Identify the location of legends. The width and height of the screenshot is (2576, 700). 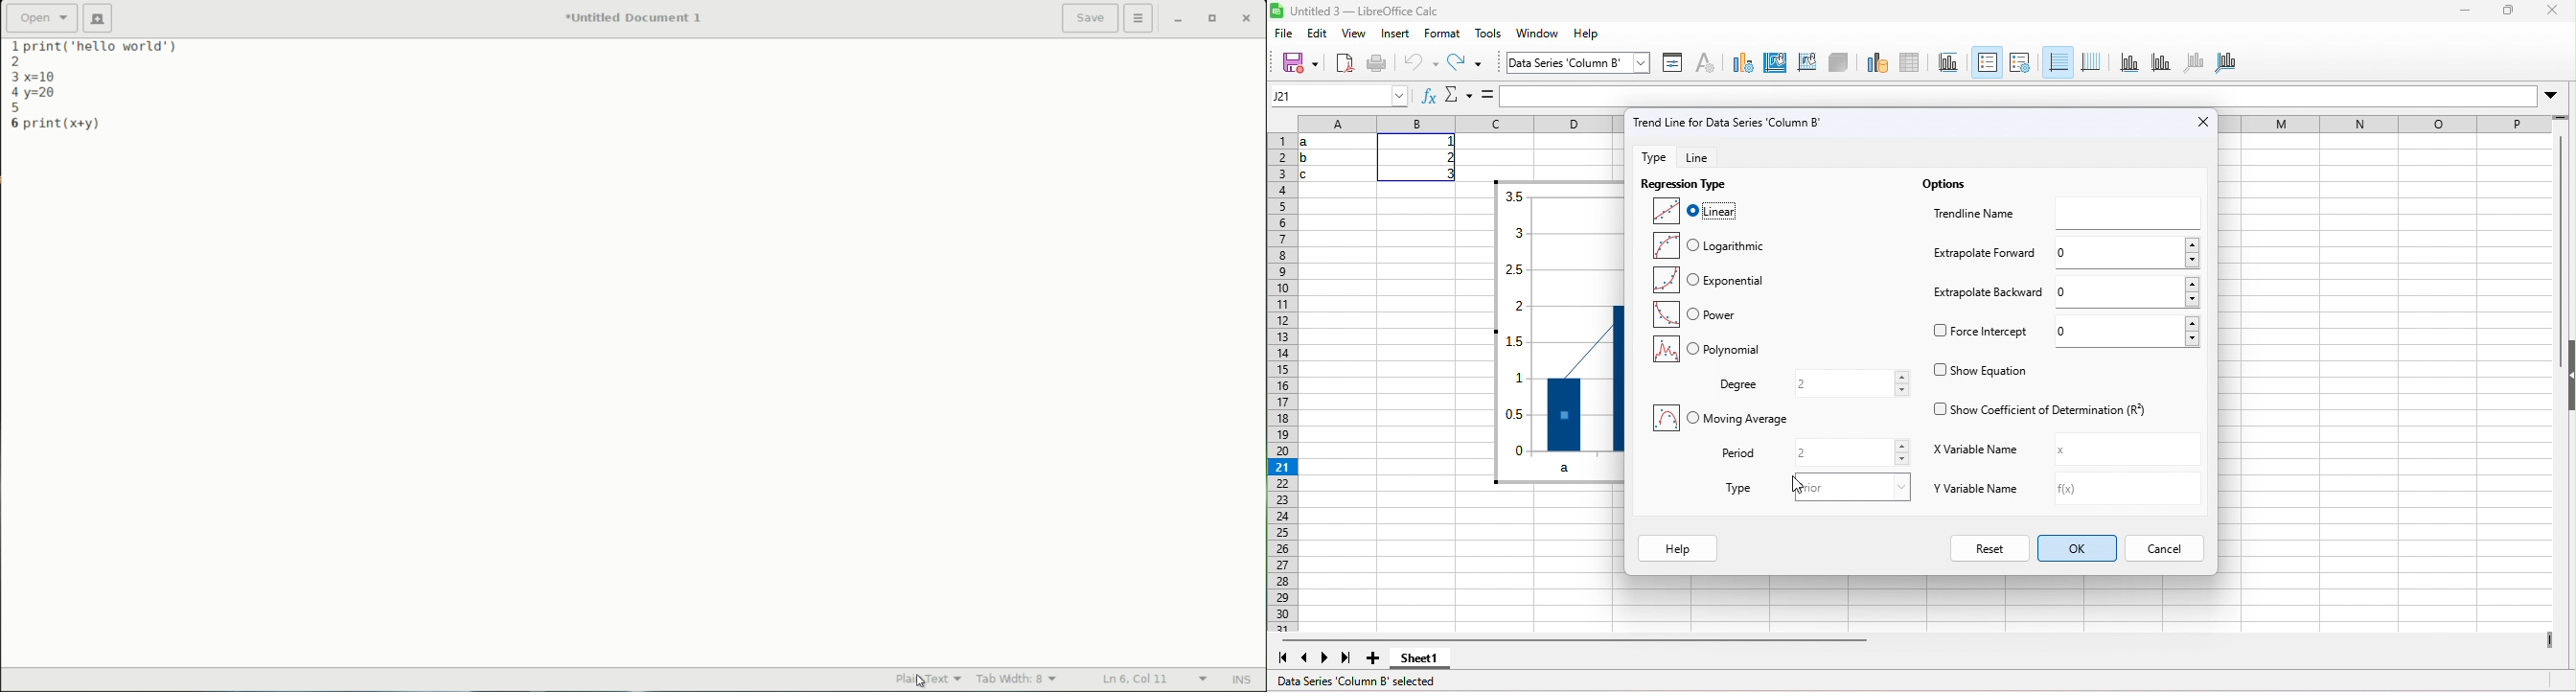
(2020, 61).